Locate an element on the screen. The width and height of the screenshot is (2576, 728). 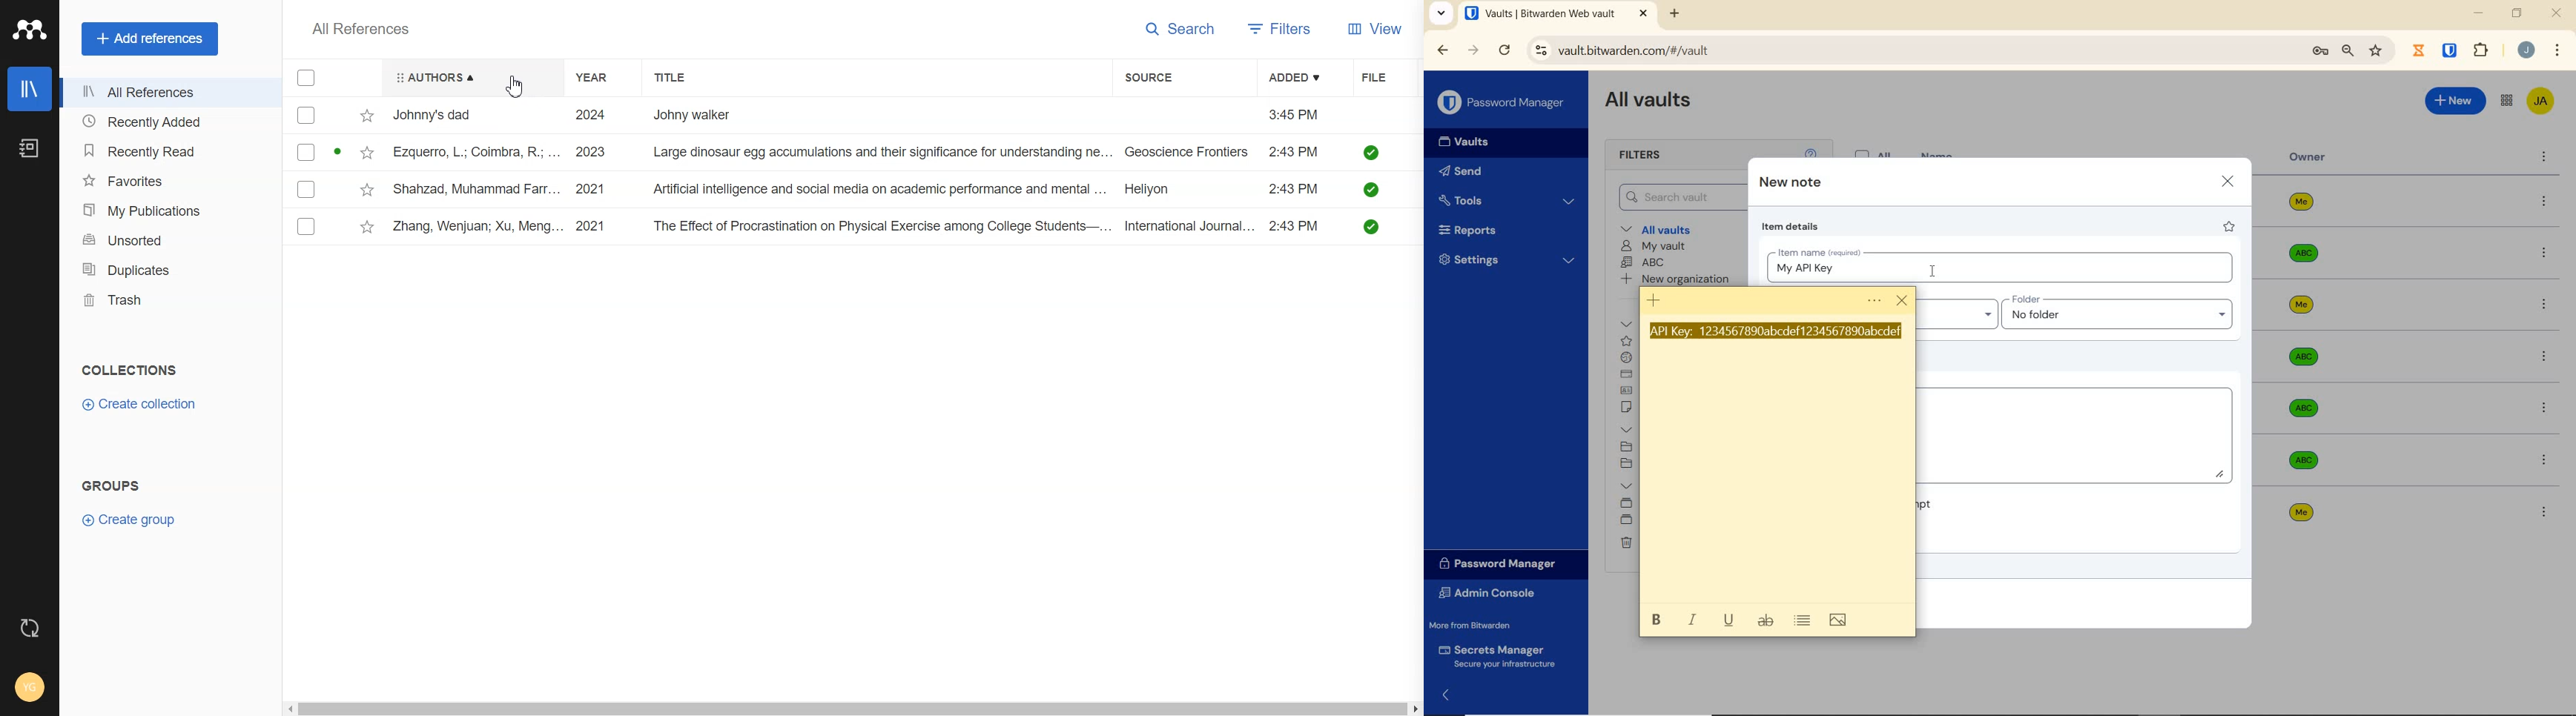
Trash is located at coordinates (1625, 544).